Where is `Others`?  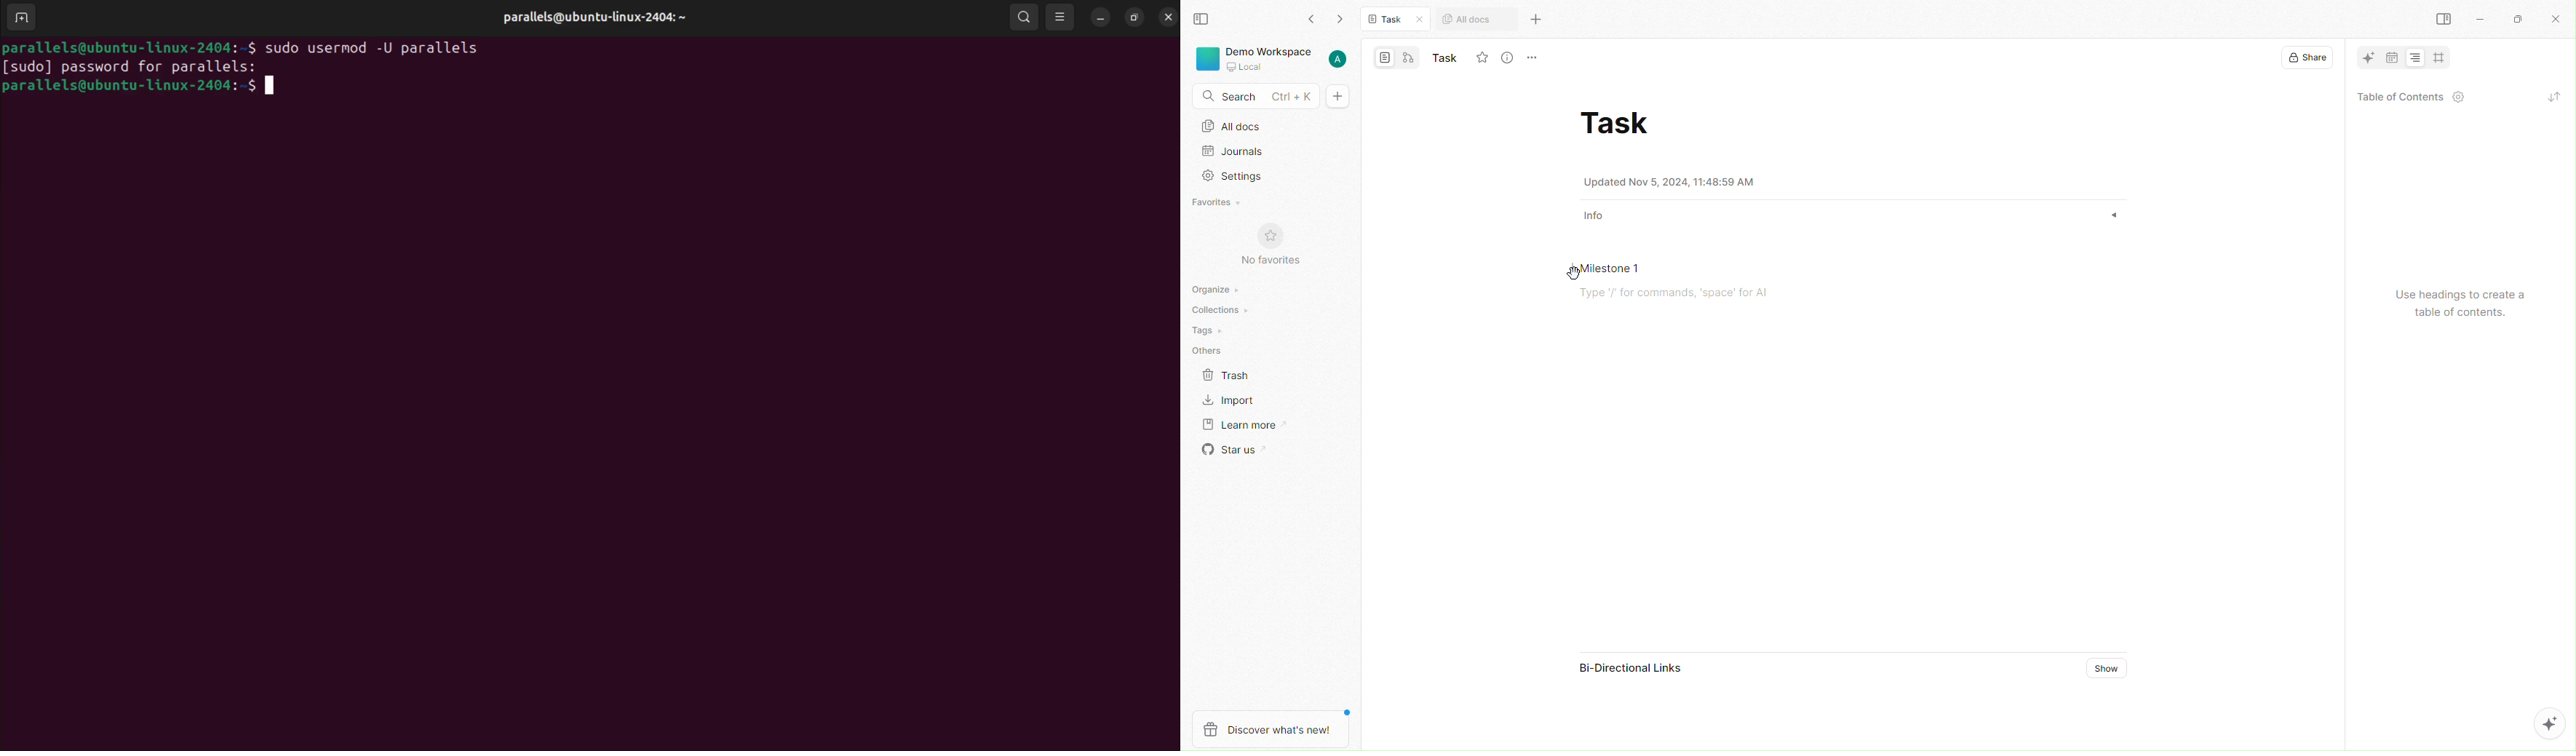
Others is located at coordinates (1210, 352).